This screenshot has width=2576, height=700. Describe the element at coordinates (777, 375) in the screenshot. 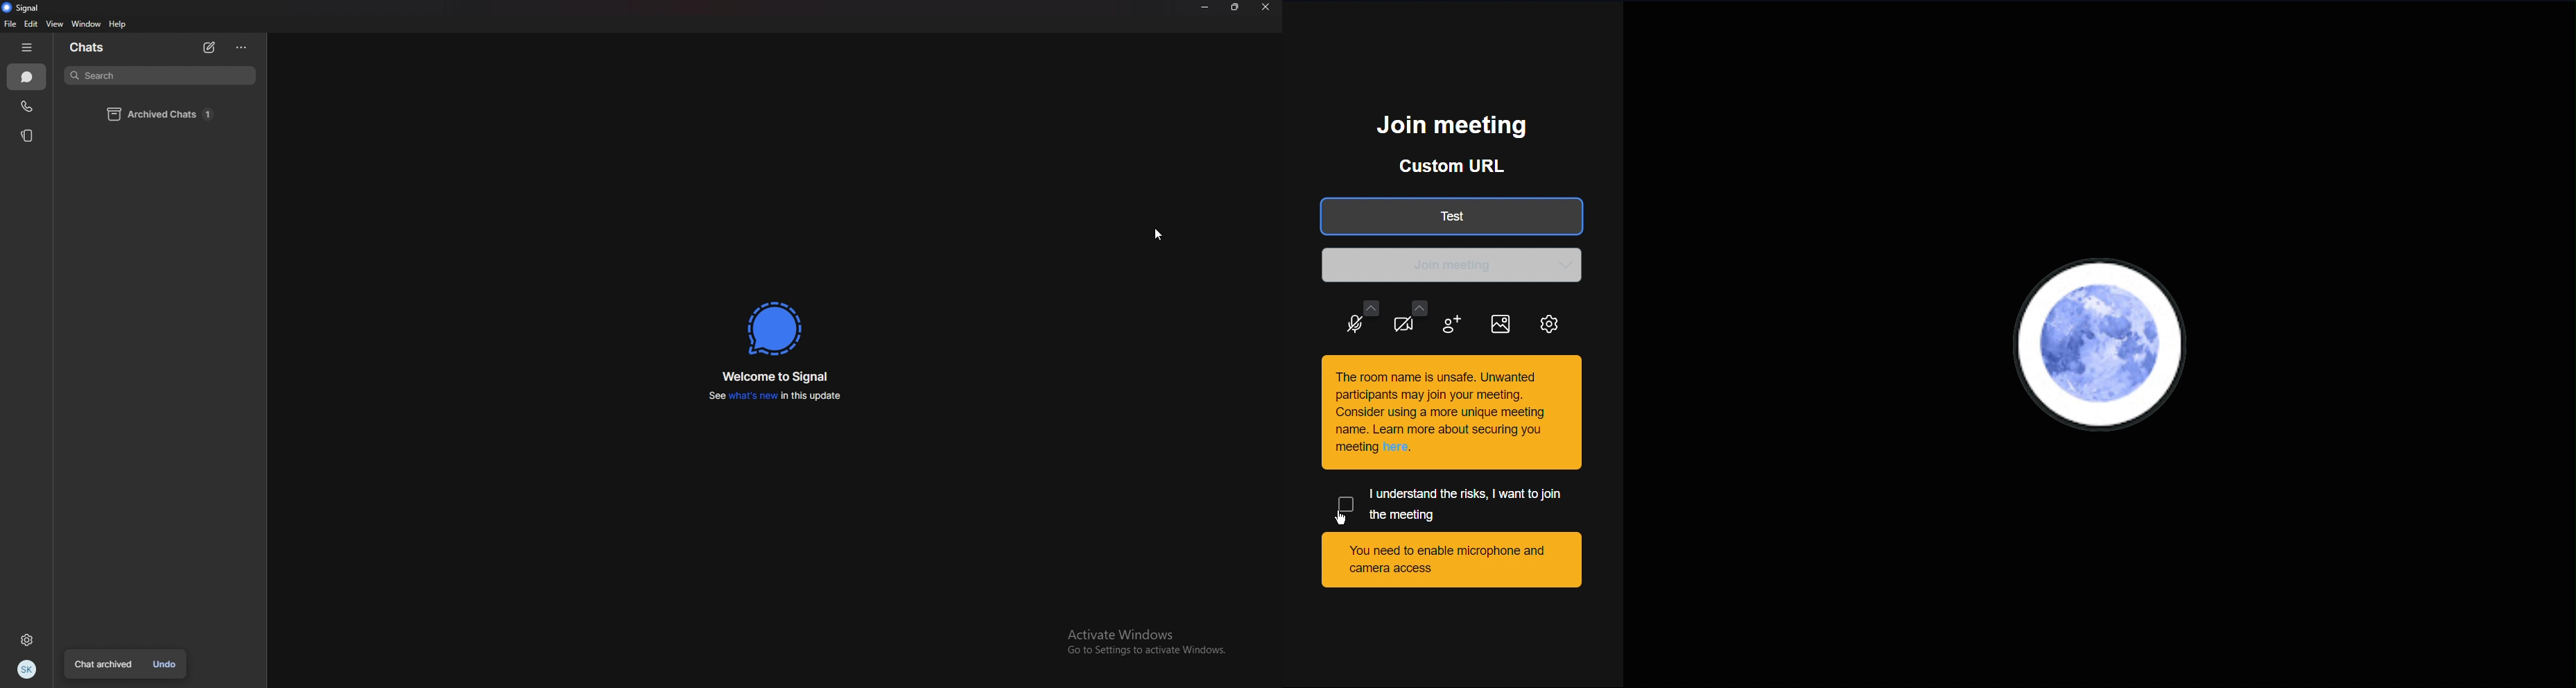

I see `welcome to signal` at that location.